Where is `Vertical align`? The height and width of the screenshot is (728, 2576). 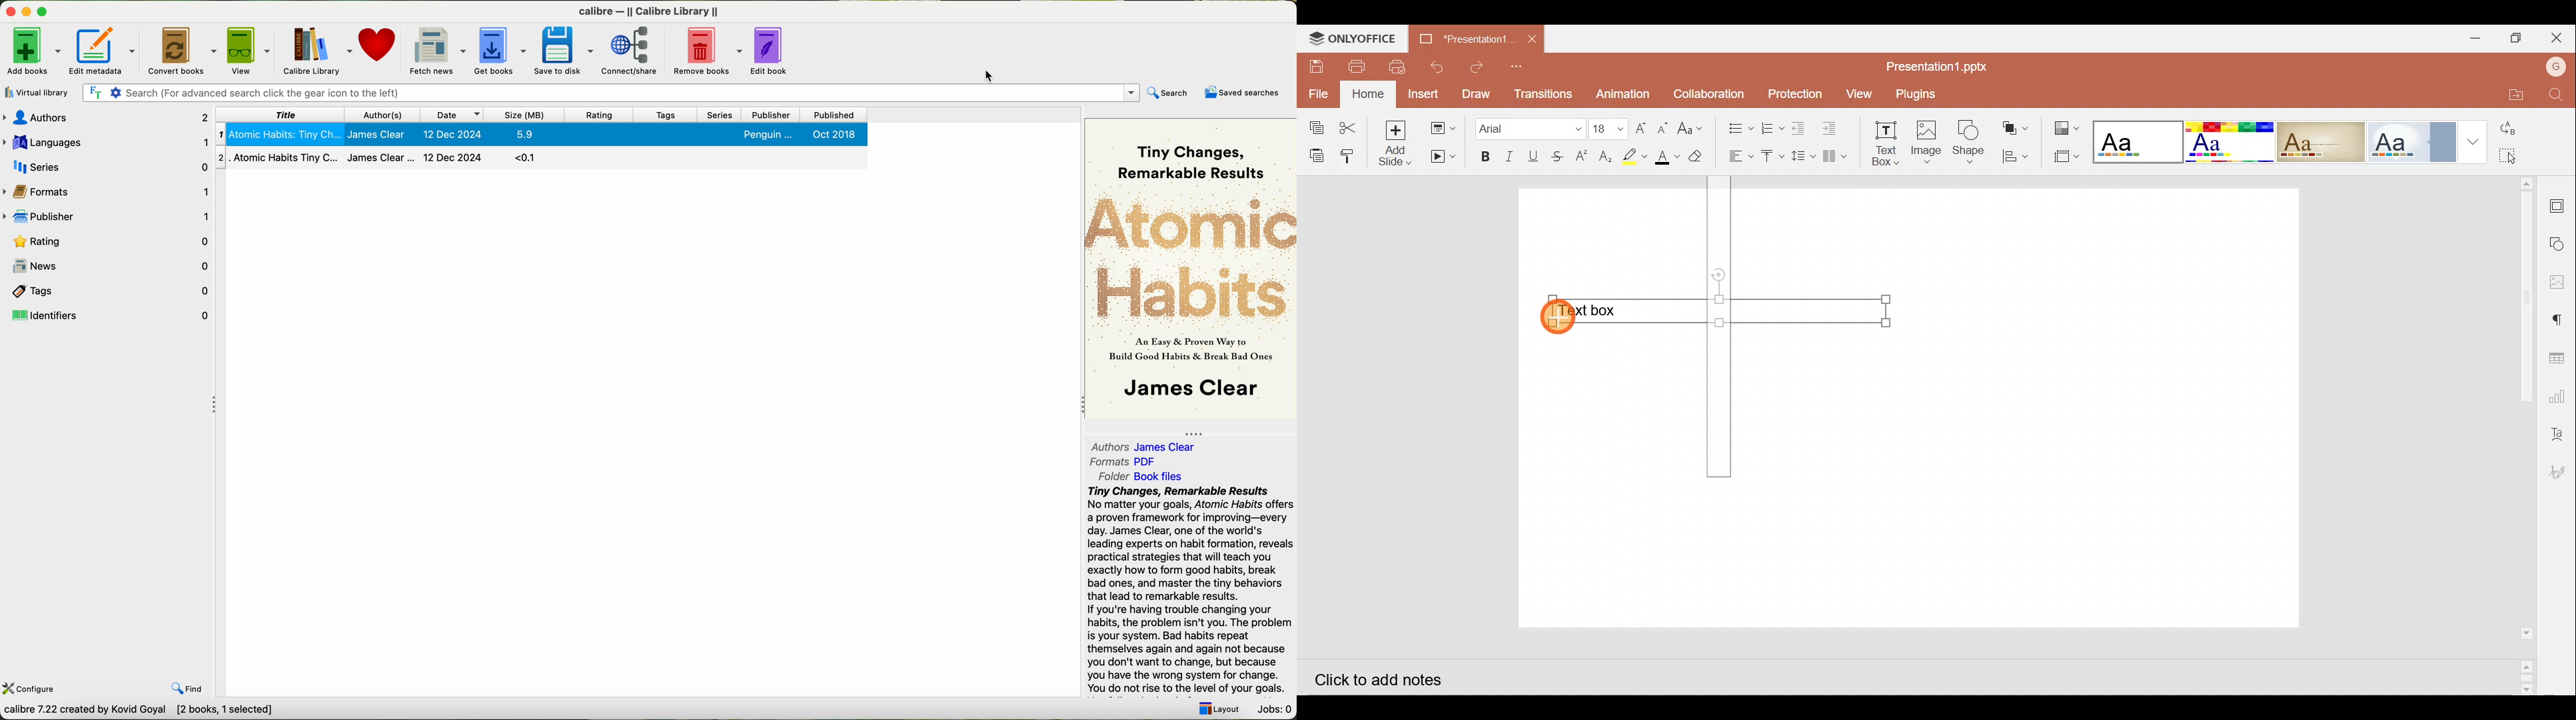 Vertical align is located at coordinates (1772, 159).